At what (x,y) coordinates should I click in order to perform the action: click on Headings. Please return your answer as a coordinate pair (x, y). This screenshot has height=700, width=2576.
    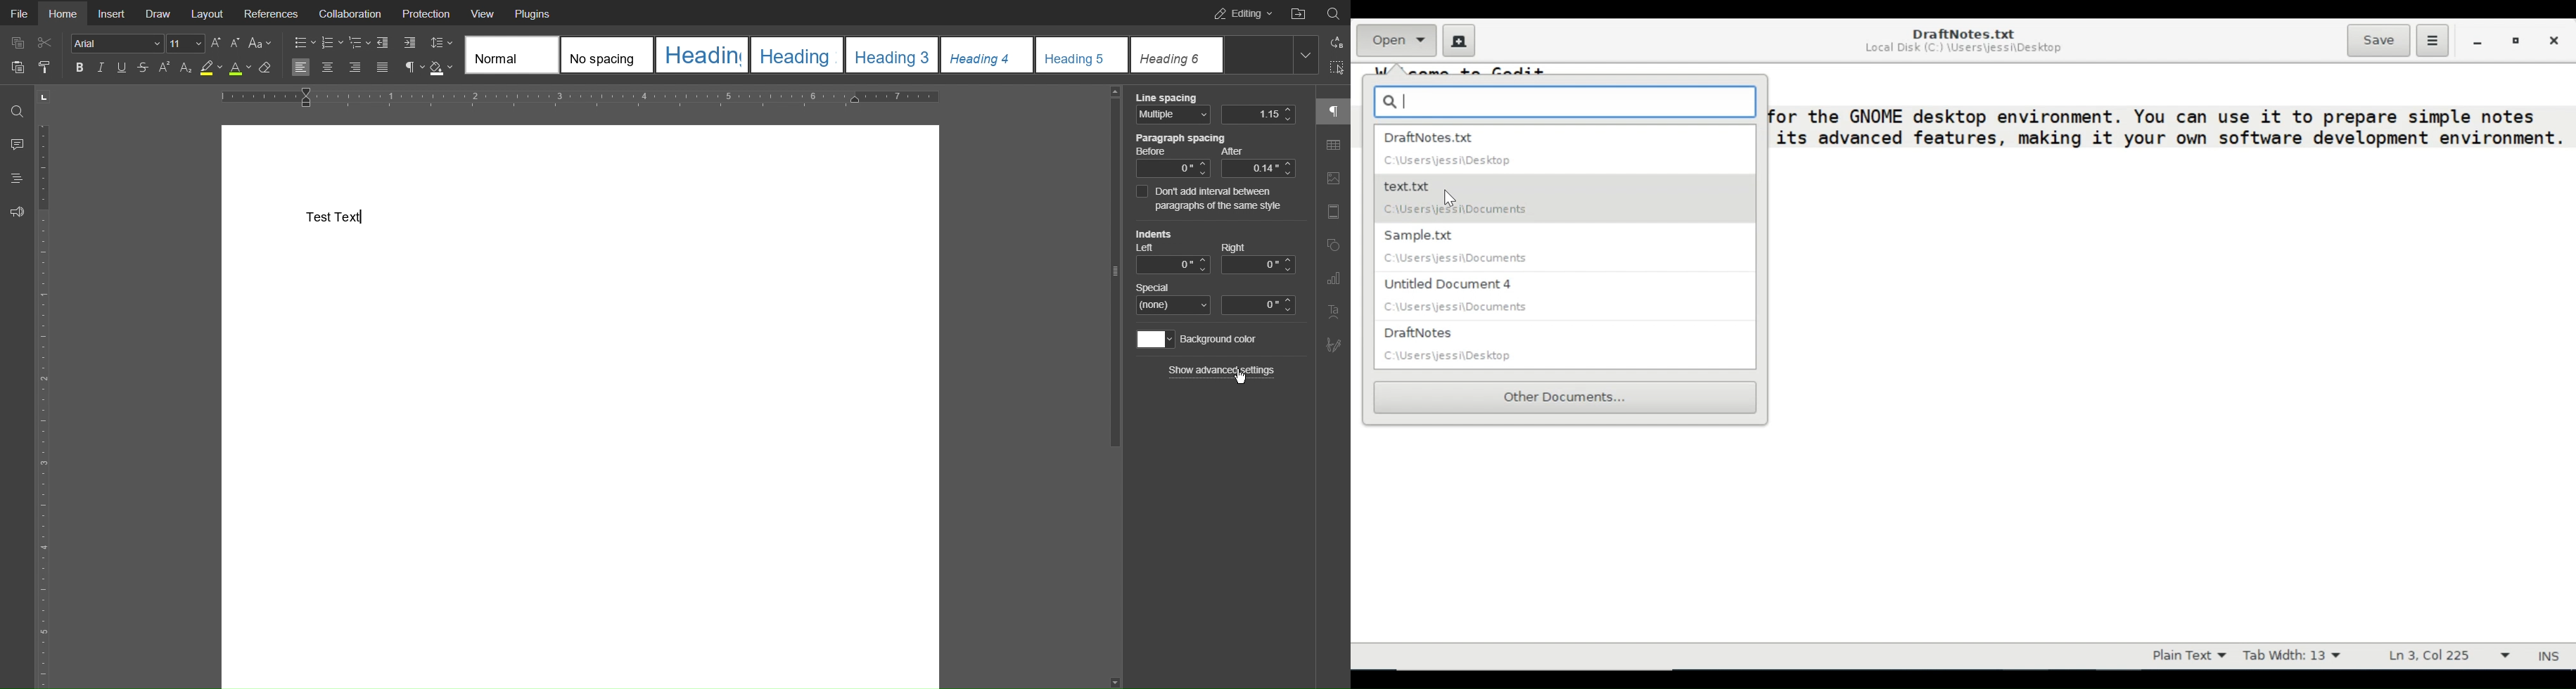
    Looking at the image, I should click on (16, 178).